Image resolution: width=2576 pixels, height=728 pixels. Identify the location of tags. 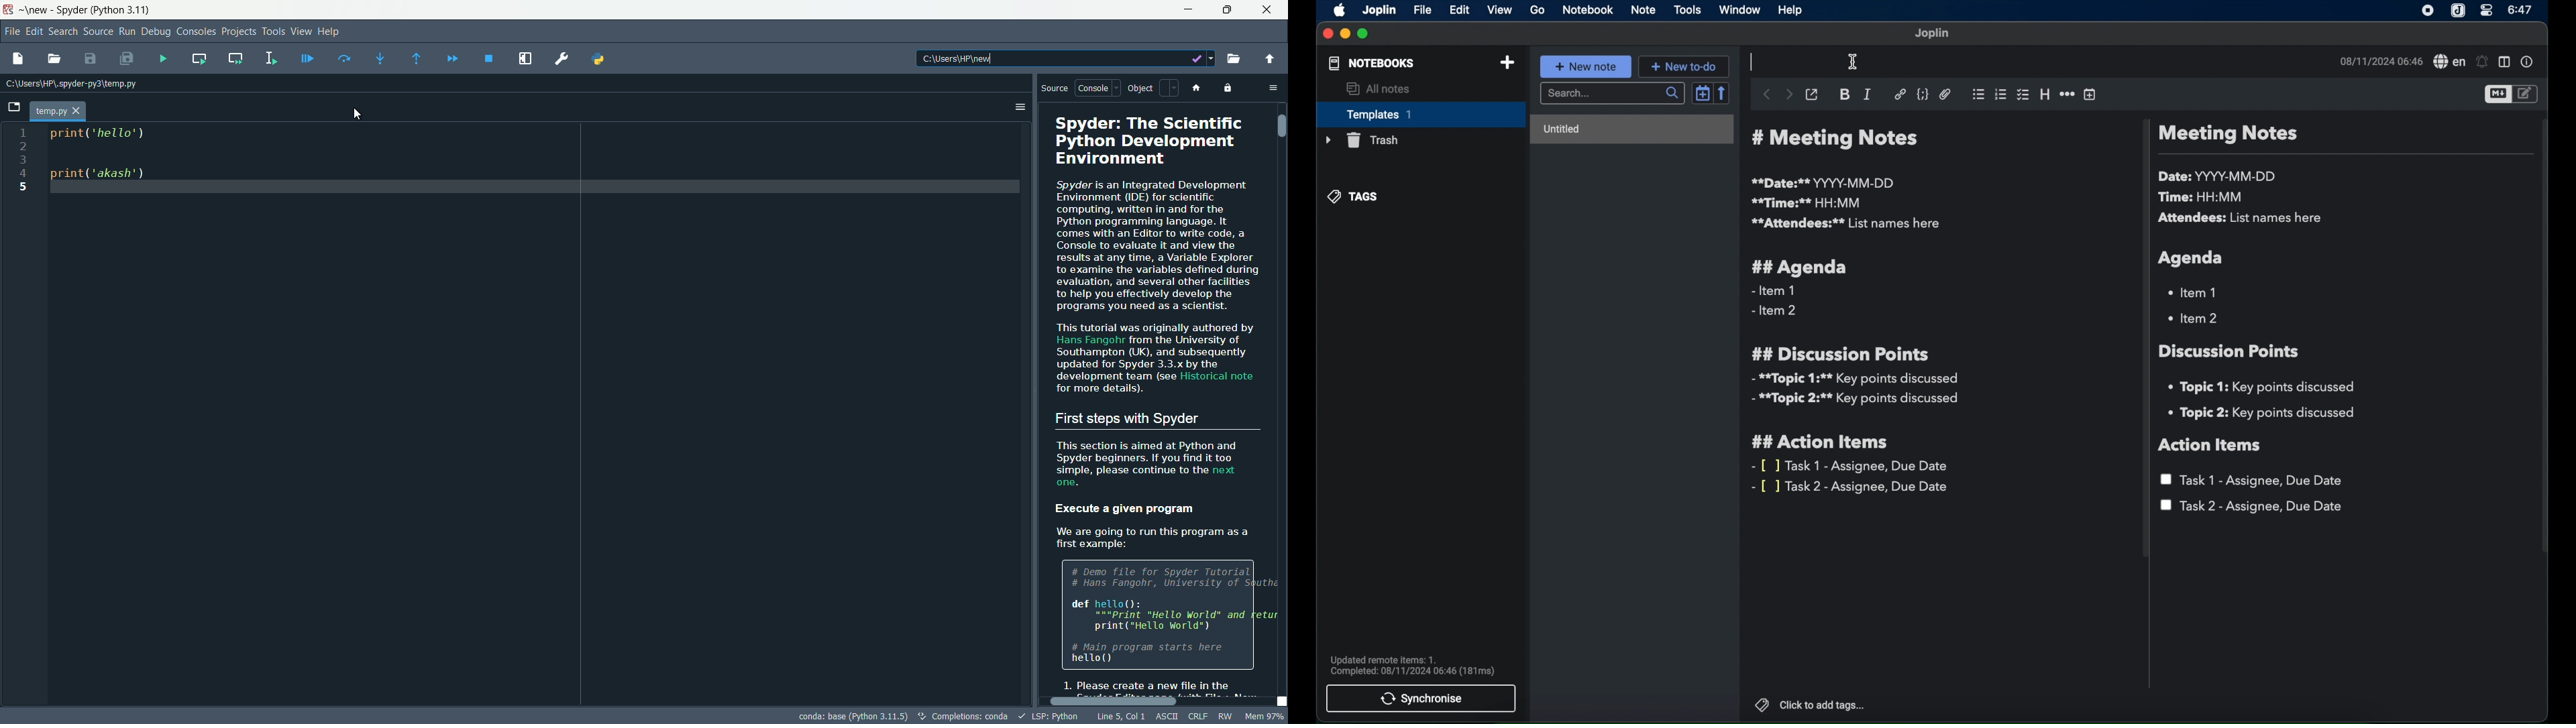
(1354, 196).